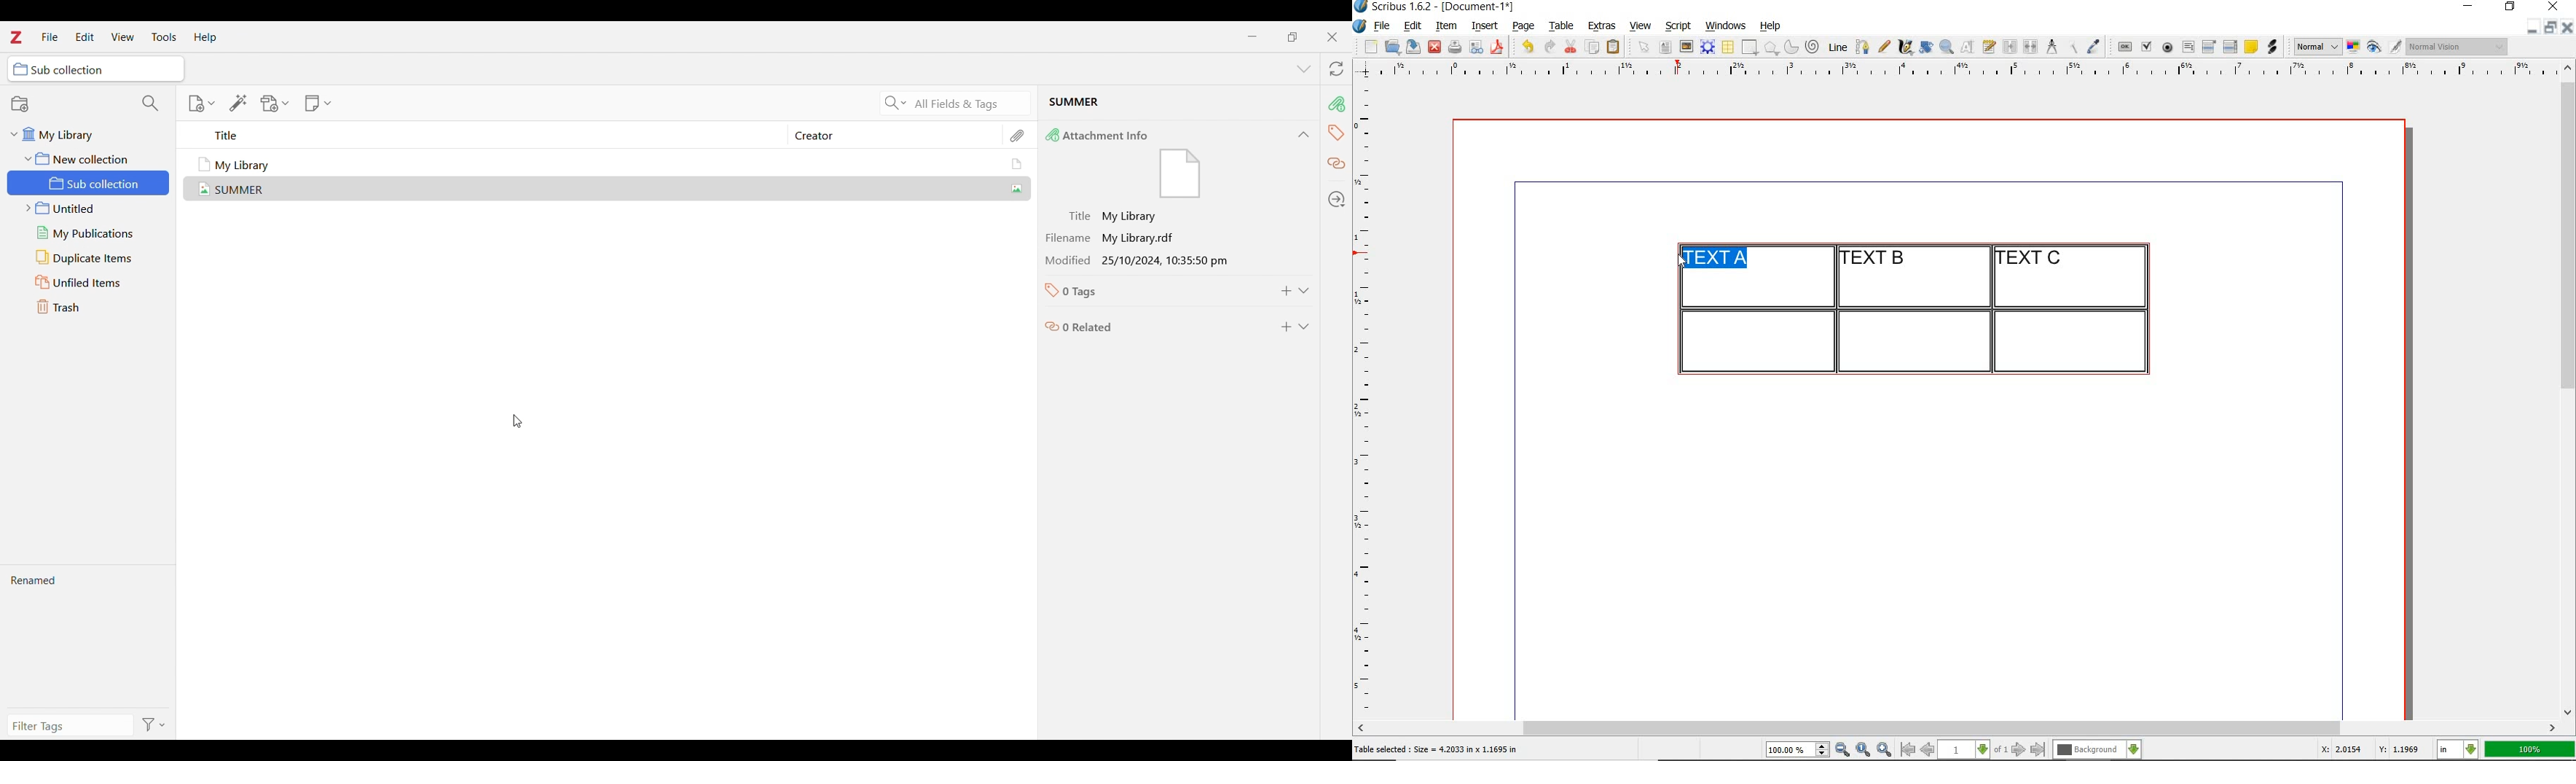  Describe the element at coordinates (2384, 47) in the screenshot. I see `preview mode` at that location.